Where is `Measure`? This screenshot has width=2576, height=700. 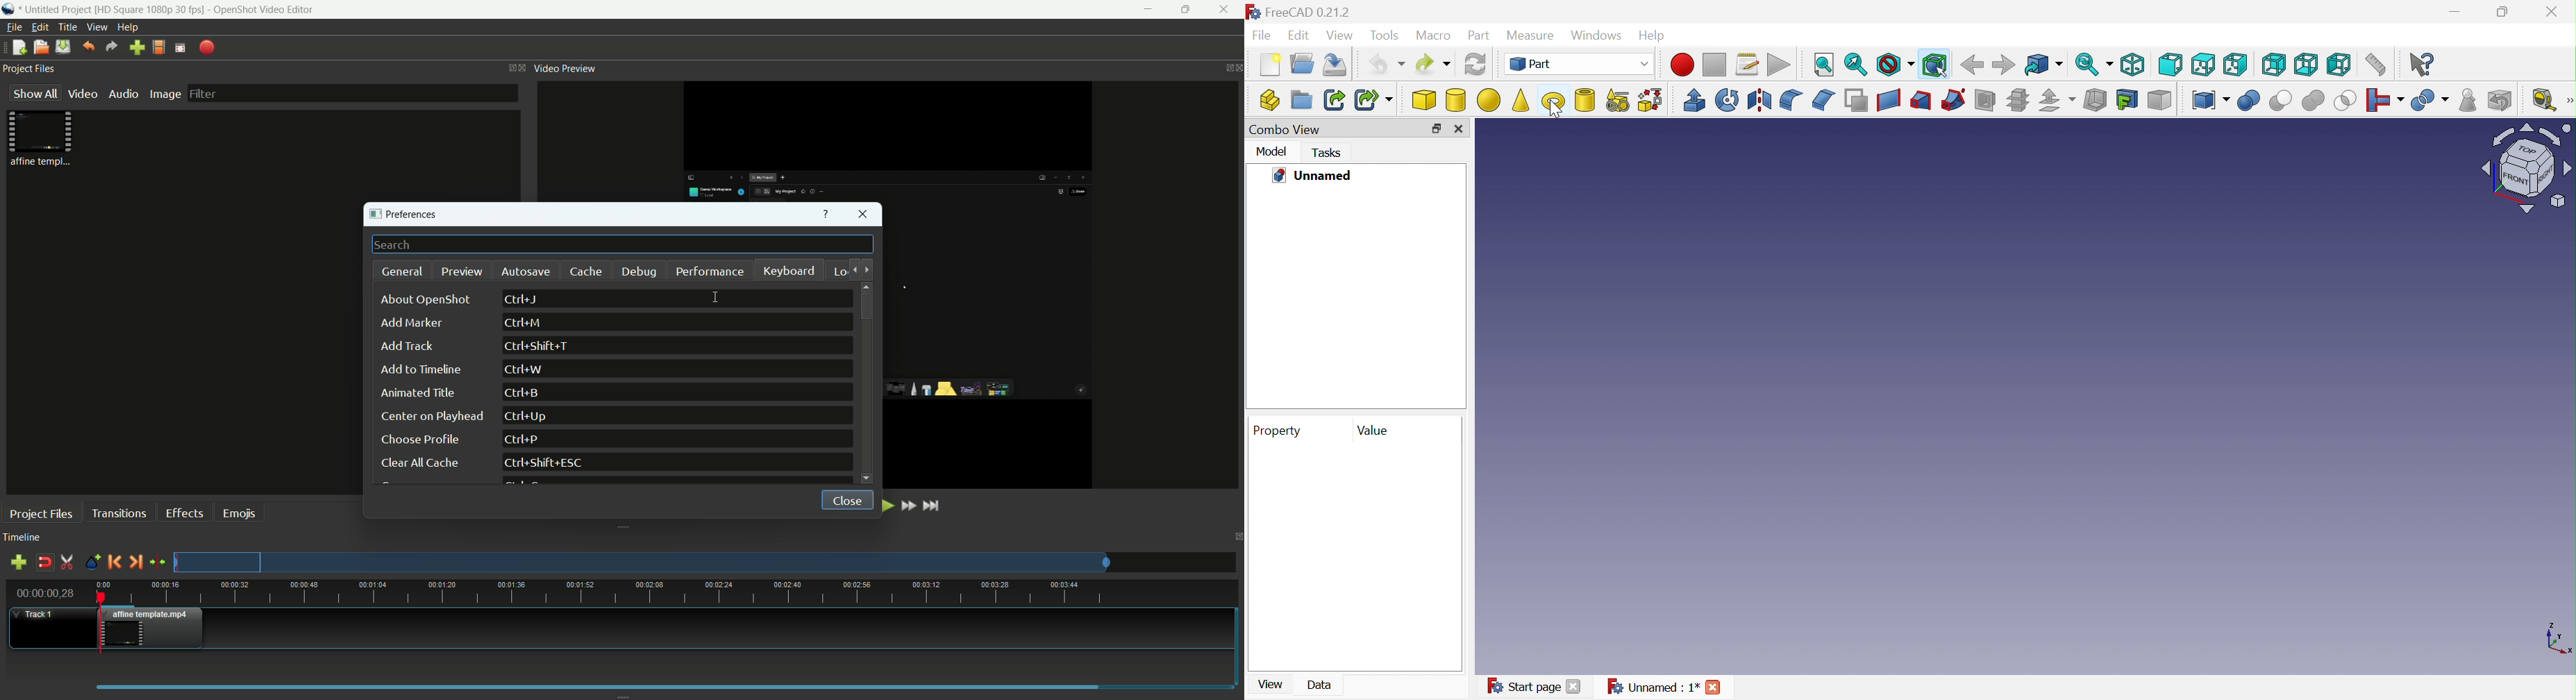
Measure is located at coordinates (1532, 37).